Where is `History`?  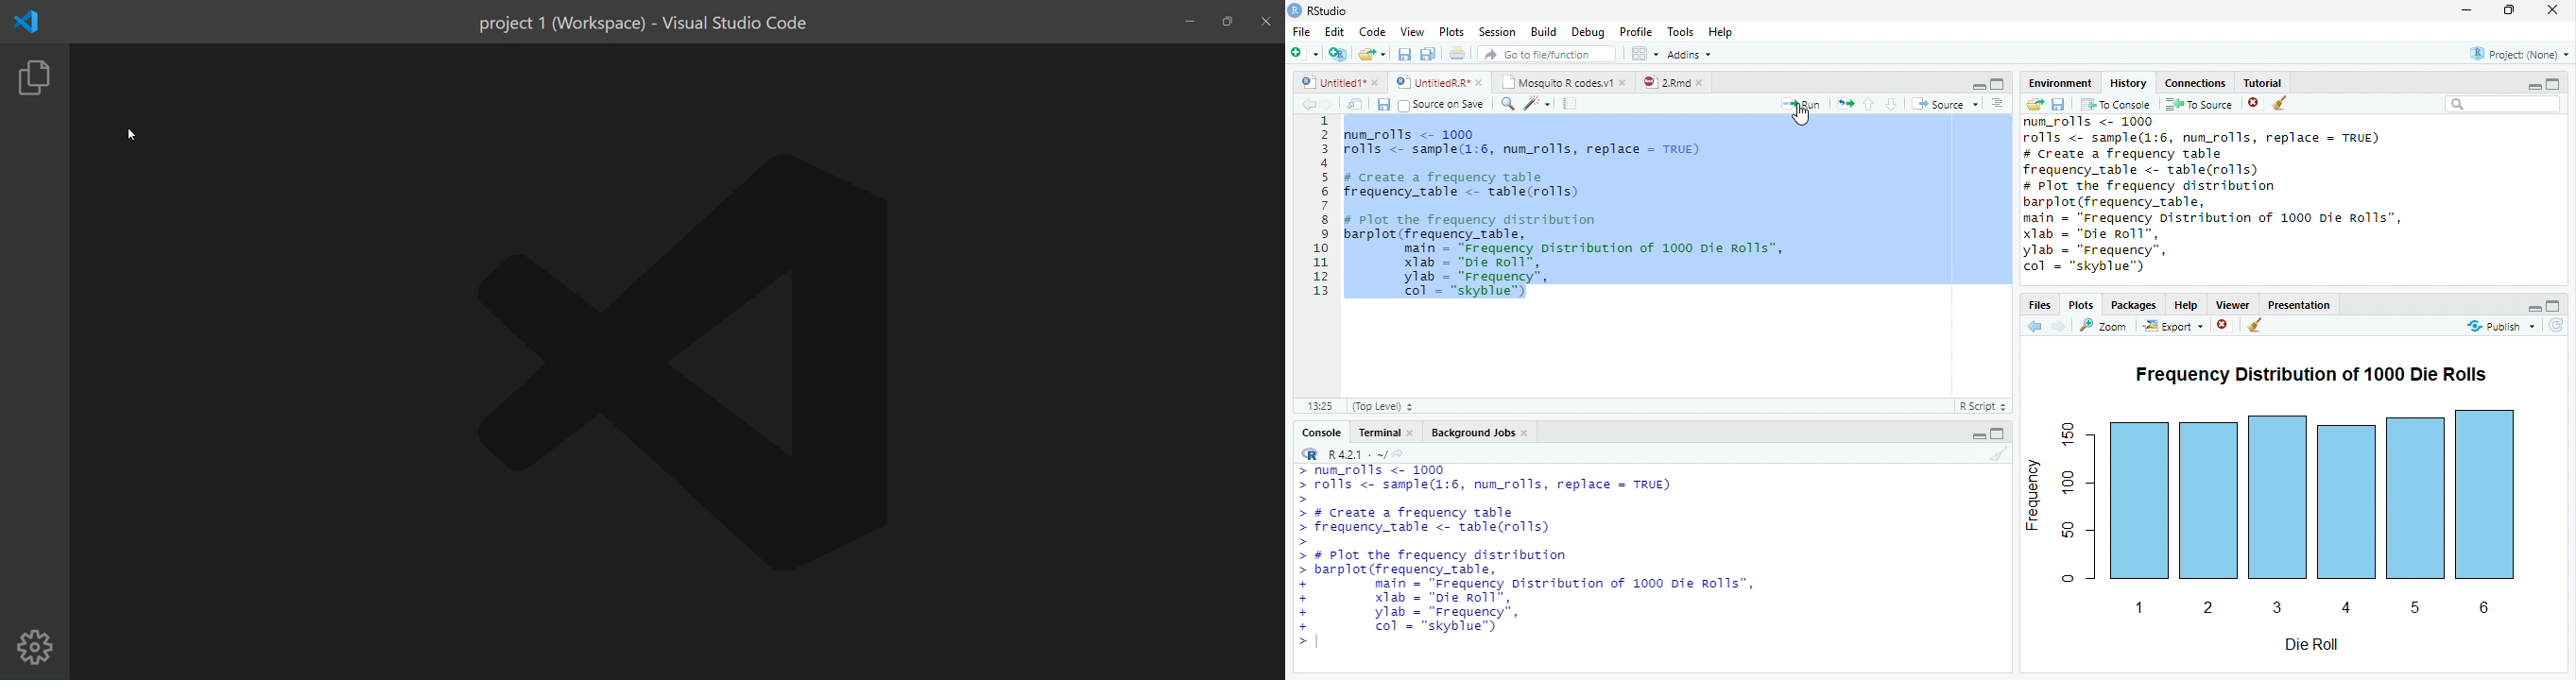 History is located at coordinates (2129, 81).